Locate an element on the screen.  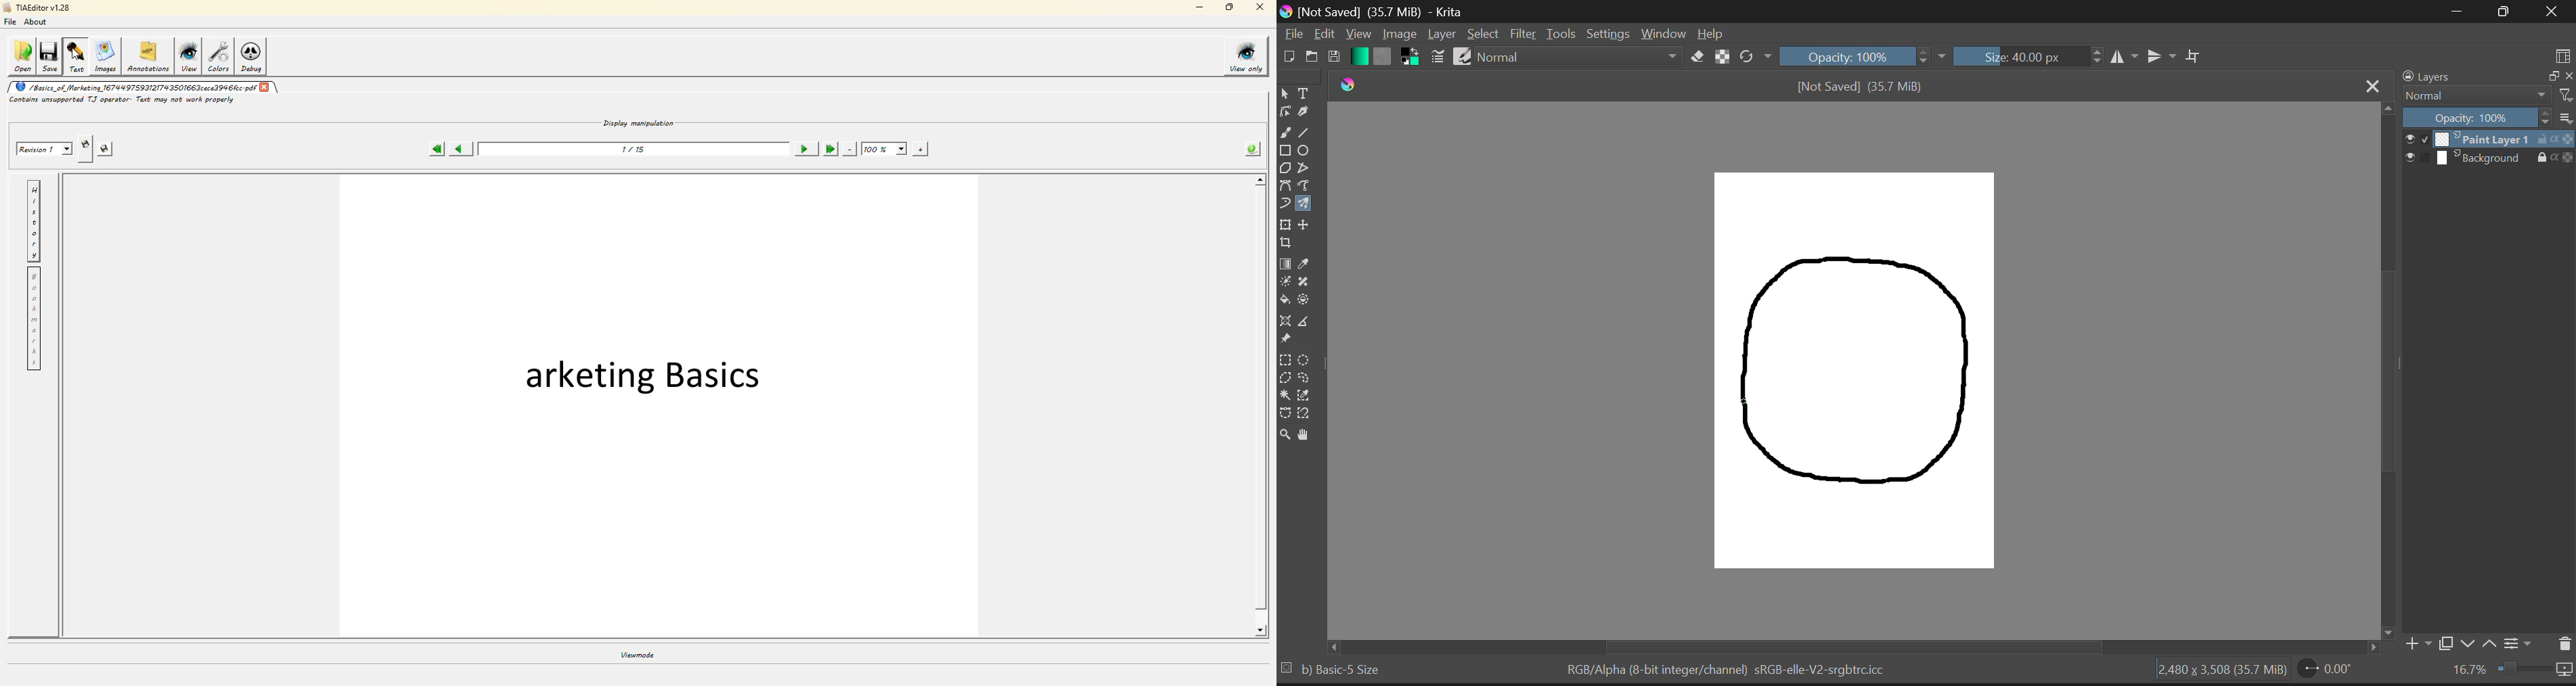
Eyedropper is located at coordinates (1310, 261).